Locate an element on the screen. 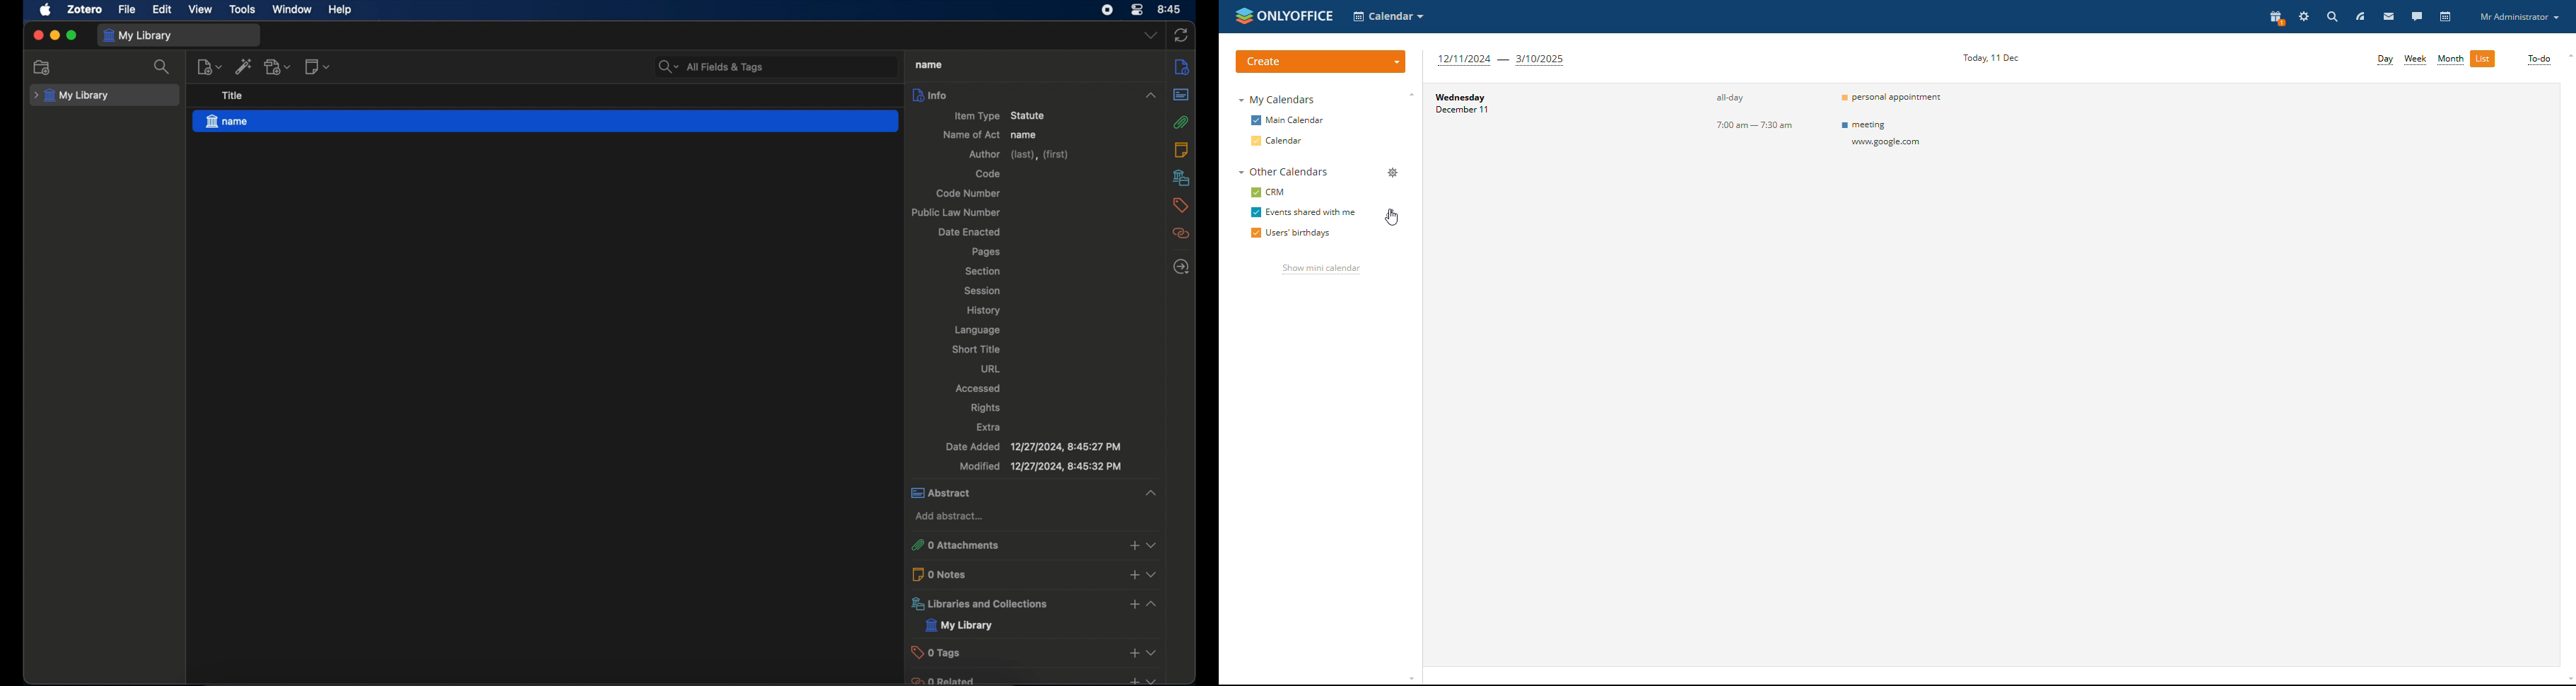  close is located at coordinates (38, 36).